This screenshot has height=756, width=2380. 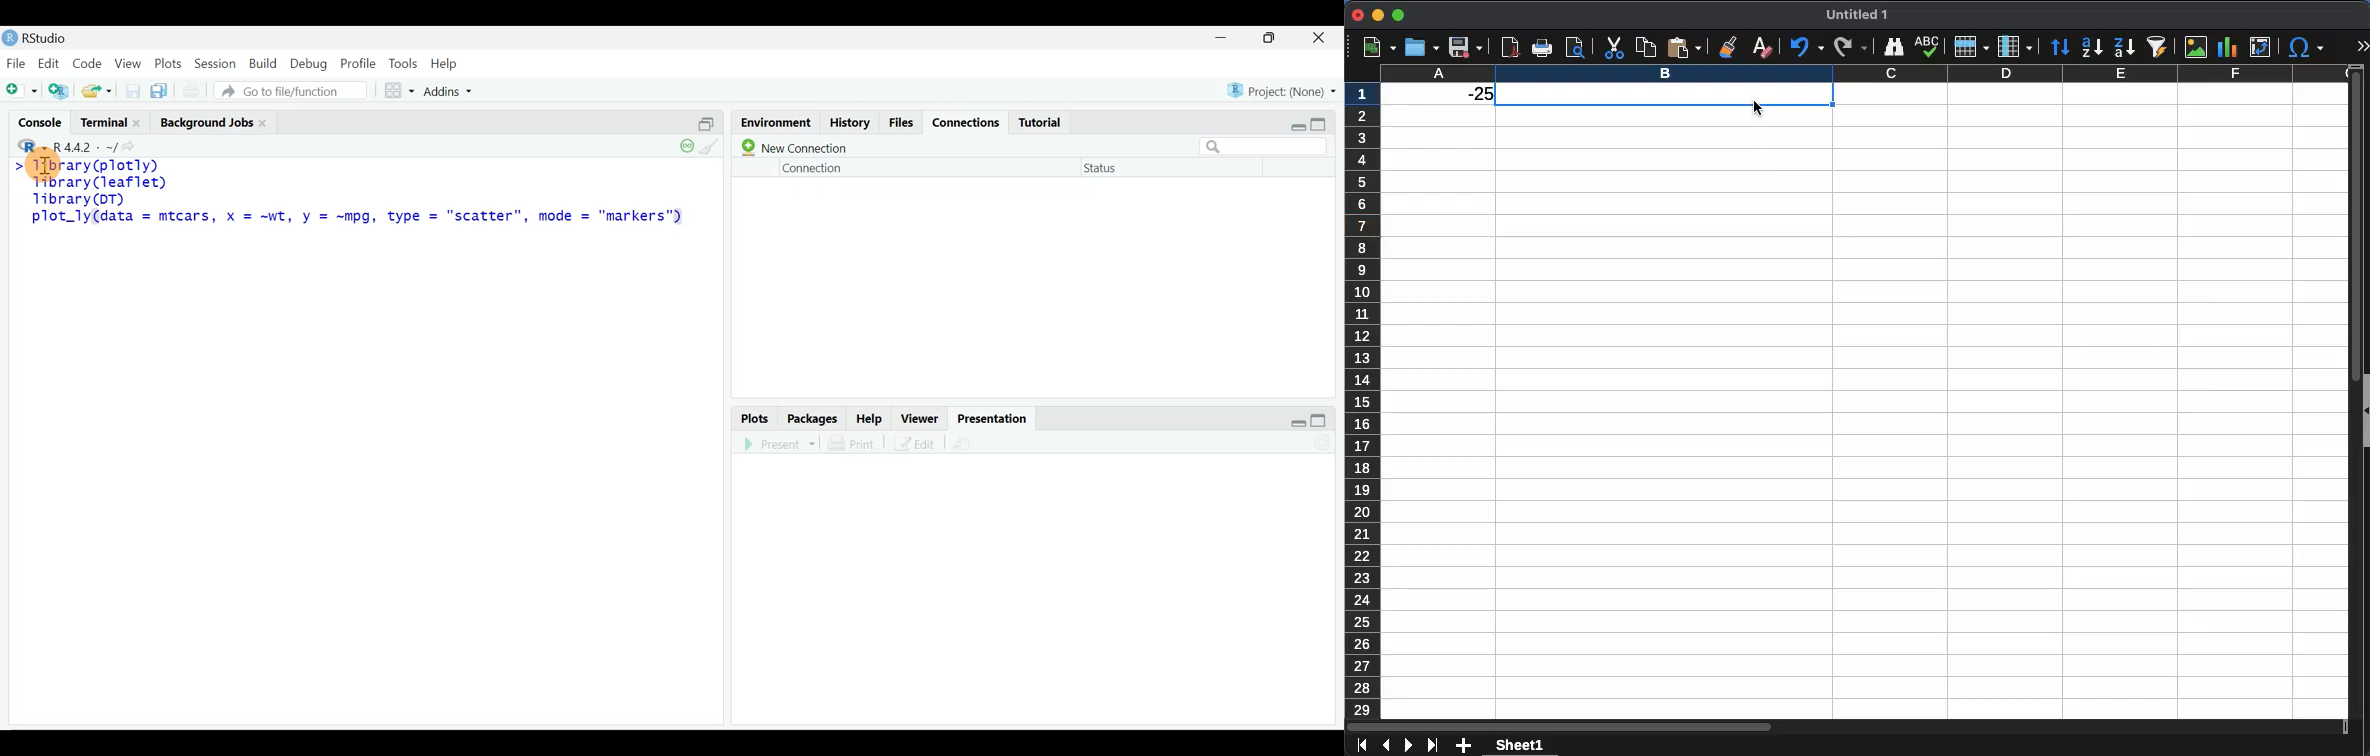 What do you see at coordinates (451, 90) in the screenshot?
I see `Addins` at bounding box center [451, 90].